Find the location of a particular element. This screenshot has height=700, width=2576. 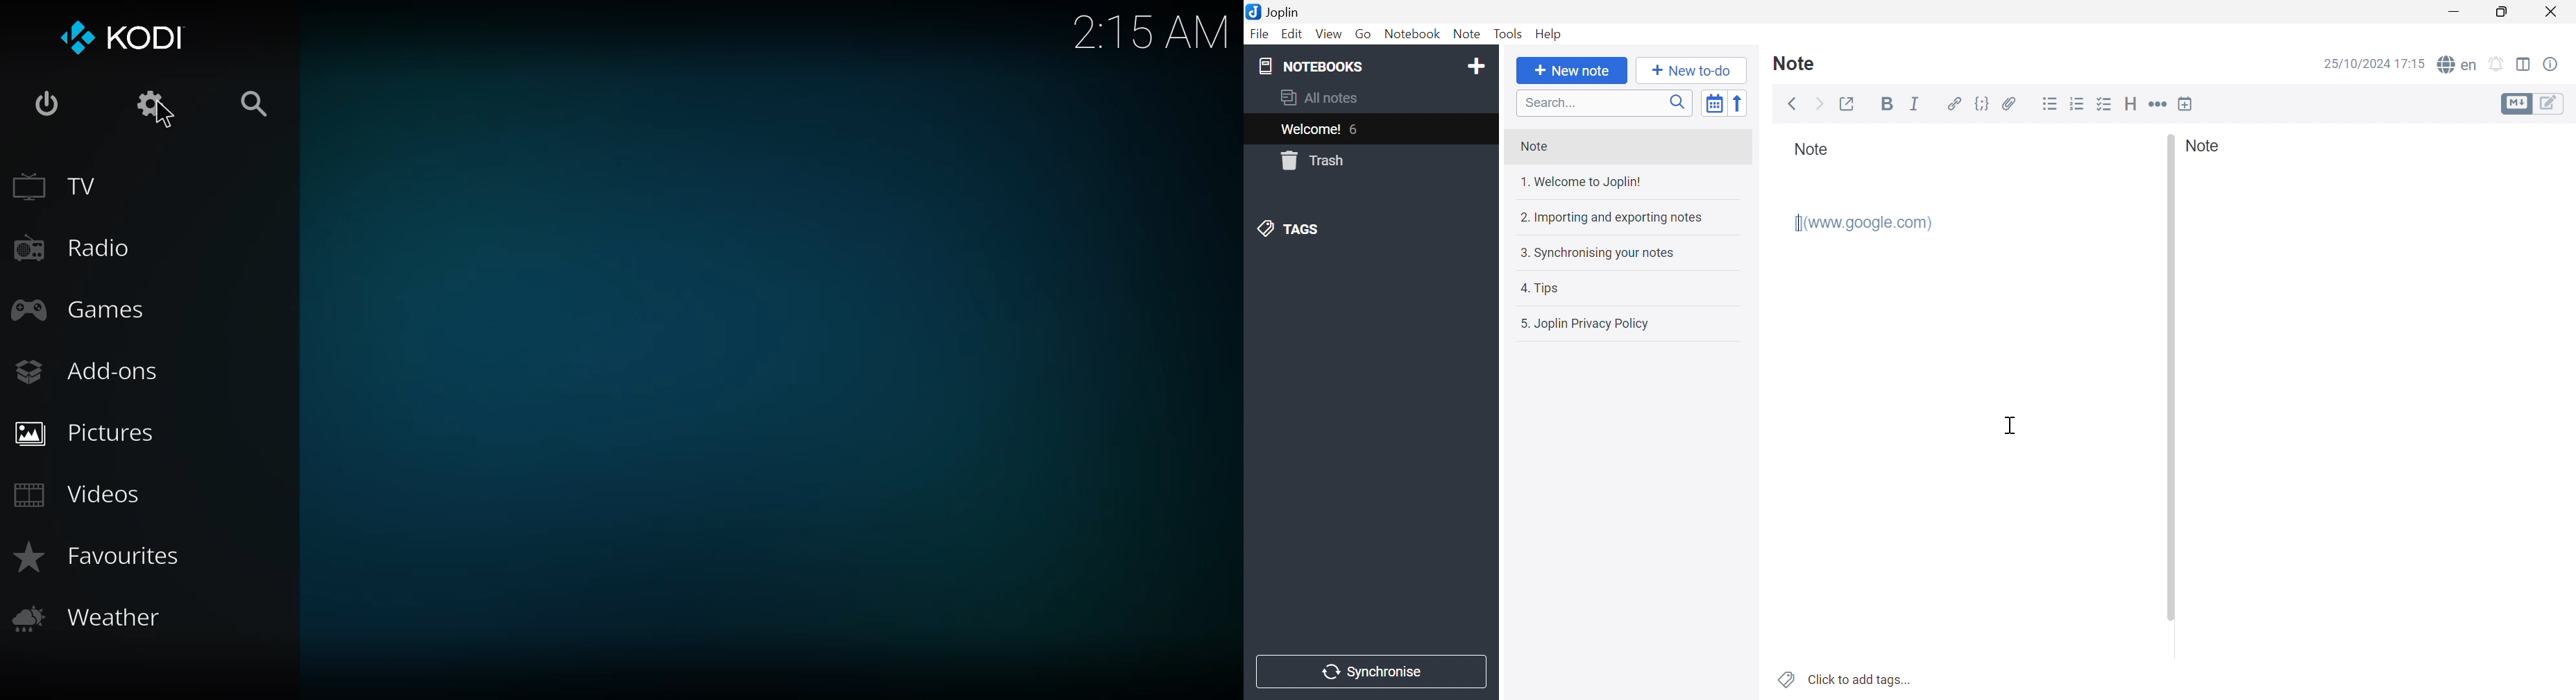

Set alarm is located at coordinates (2498, 62).